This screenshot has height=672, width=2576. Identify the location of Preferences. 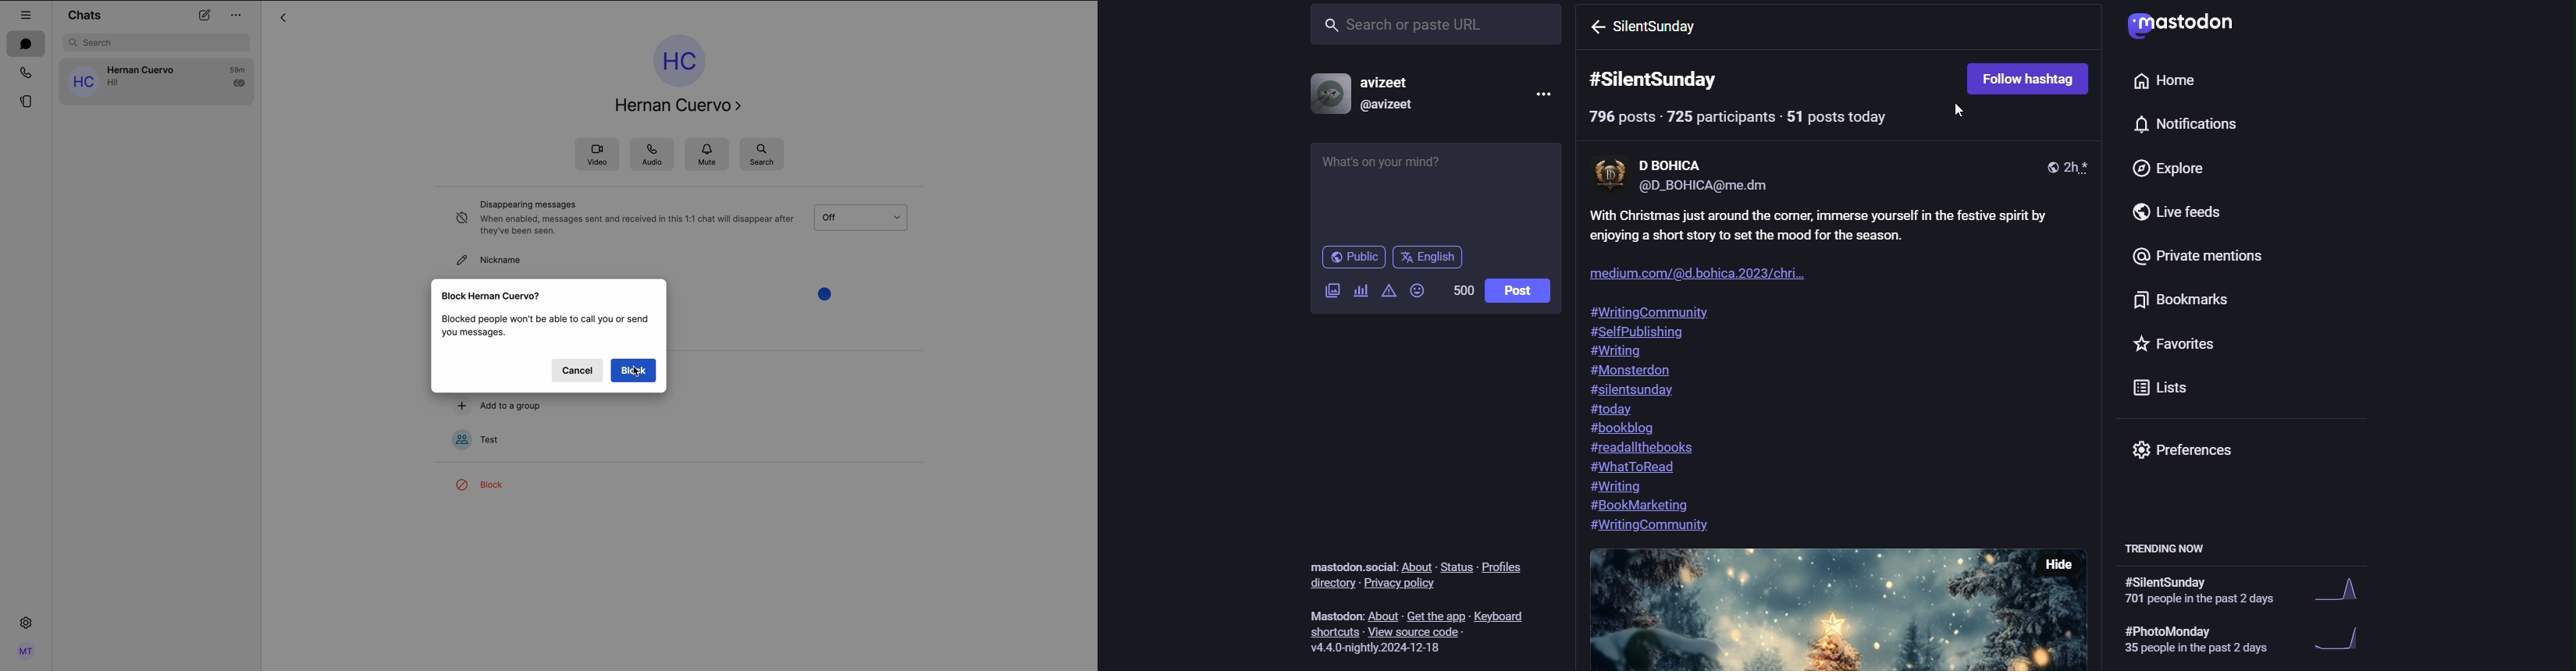
(2186, 449).